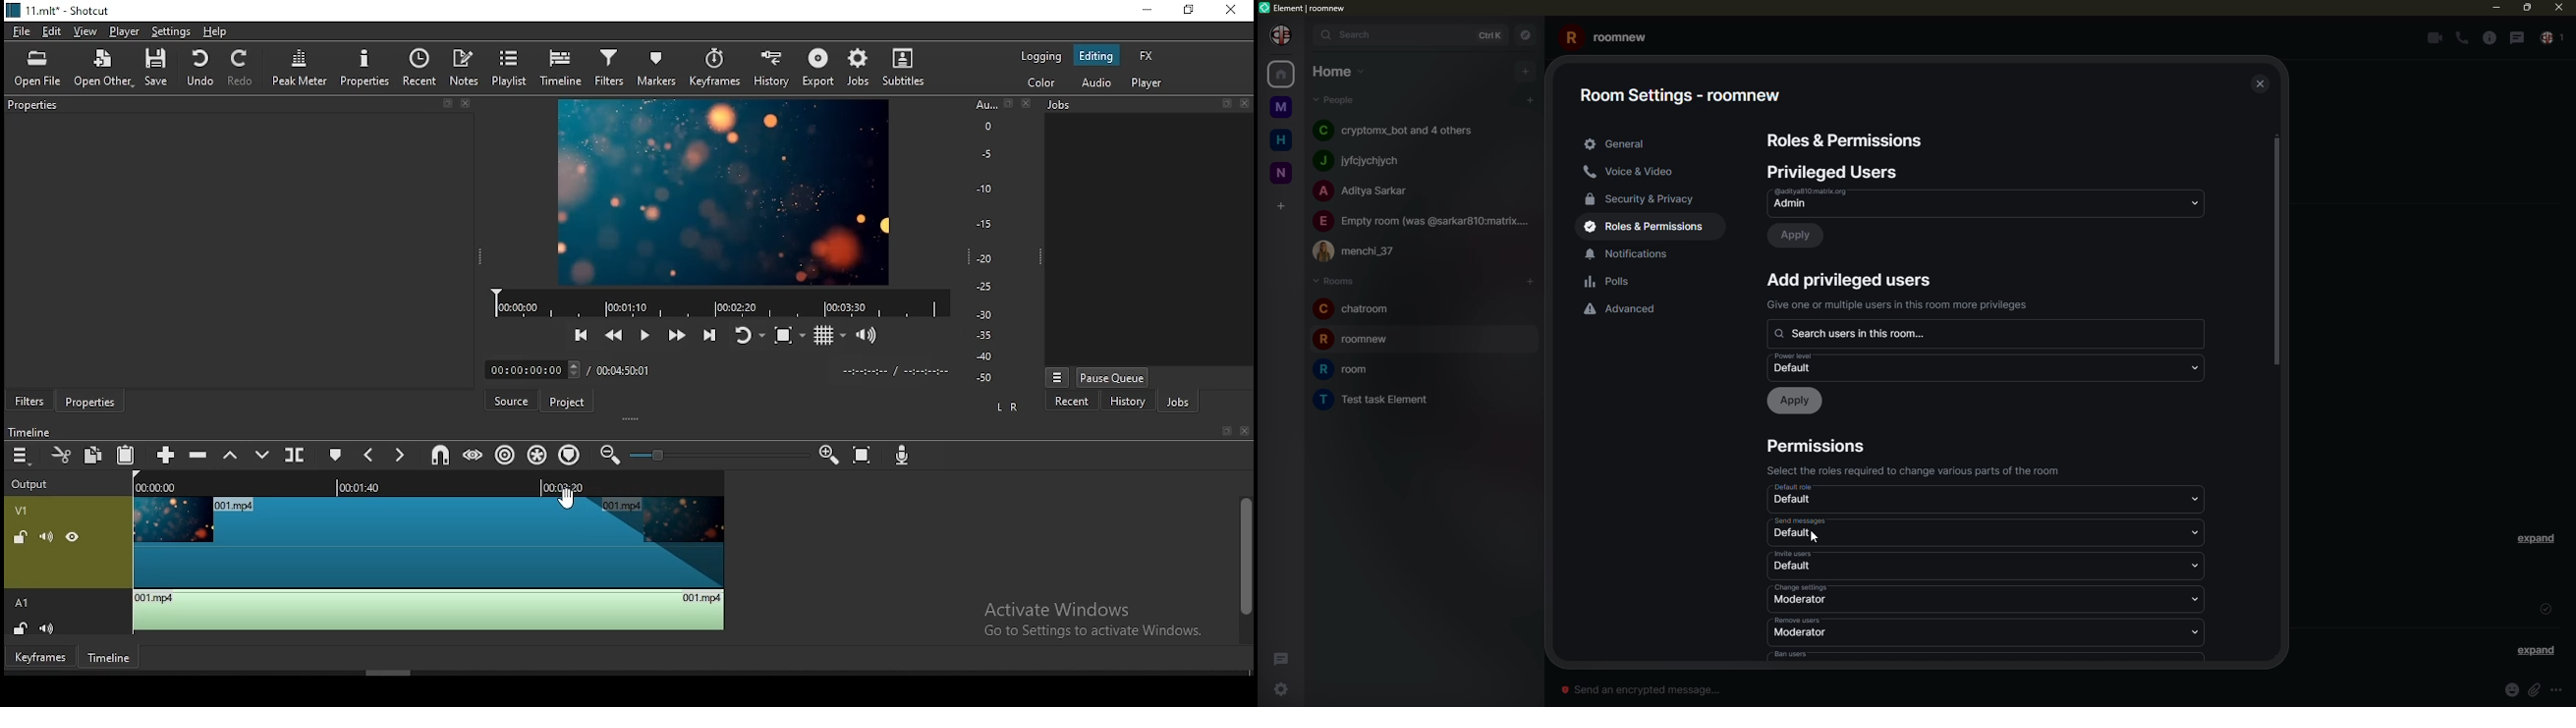 The image size is (2576, 728). What do you see at coordinates (1282, 170) in the screenshot?
I see `new` at bounding box center [1282, 170].